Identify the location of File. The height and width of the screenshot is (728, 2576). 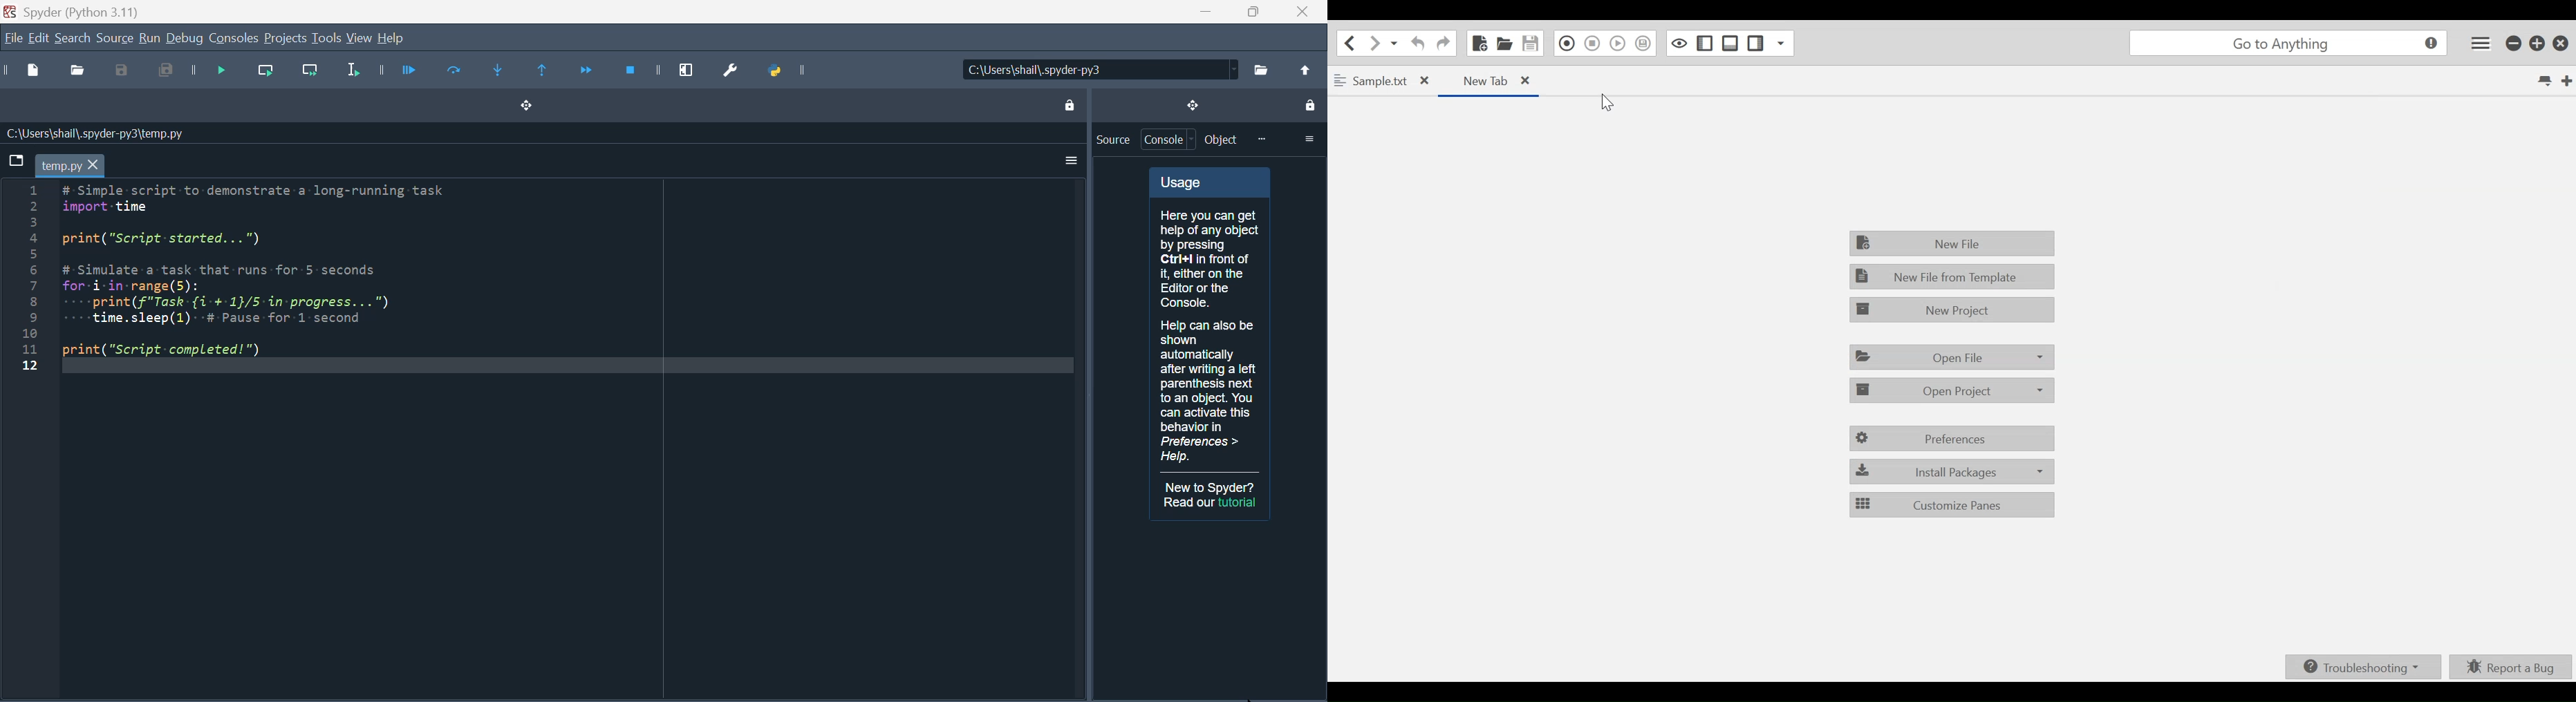
(12, 39).